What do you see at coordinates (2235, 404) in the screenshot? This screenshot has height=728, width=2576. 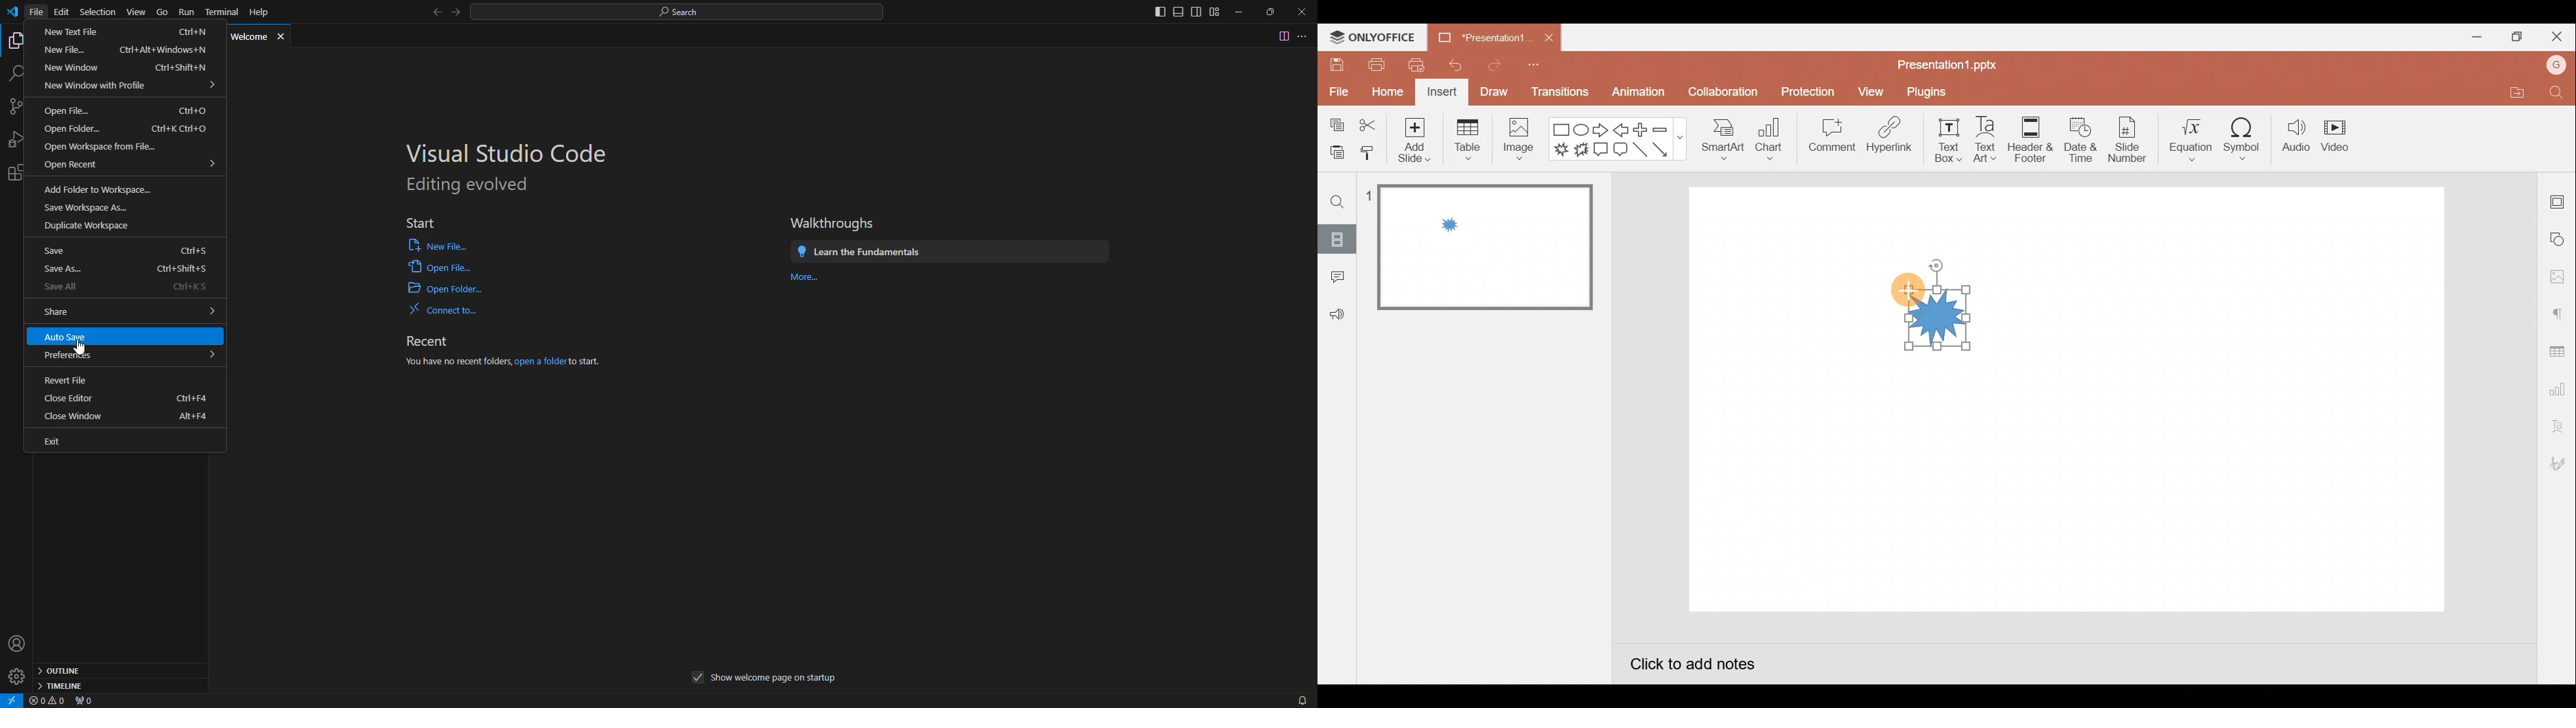 I see `Presentation slide` at bounding box center [2235, 404].